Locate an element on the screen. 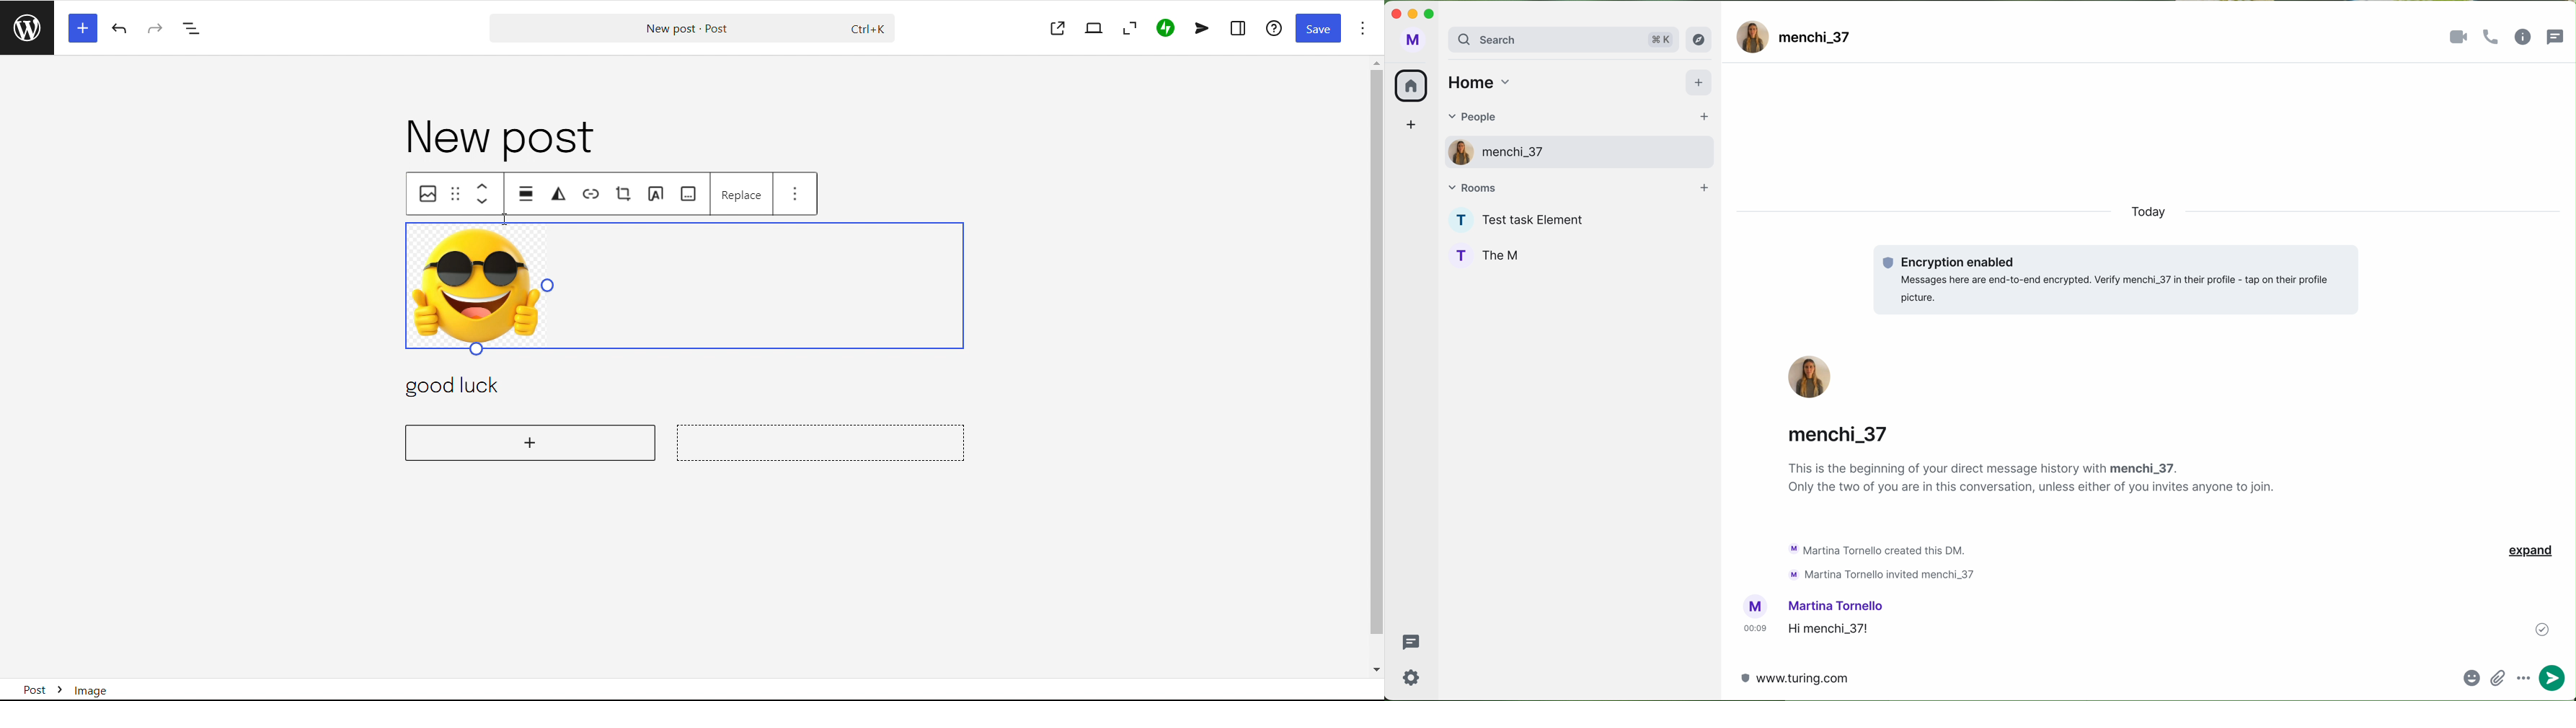  today is located at coordinates (2158, 214).